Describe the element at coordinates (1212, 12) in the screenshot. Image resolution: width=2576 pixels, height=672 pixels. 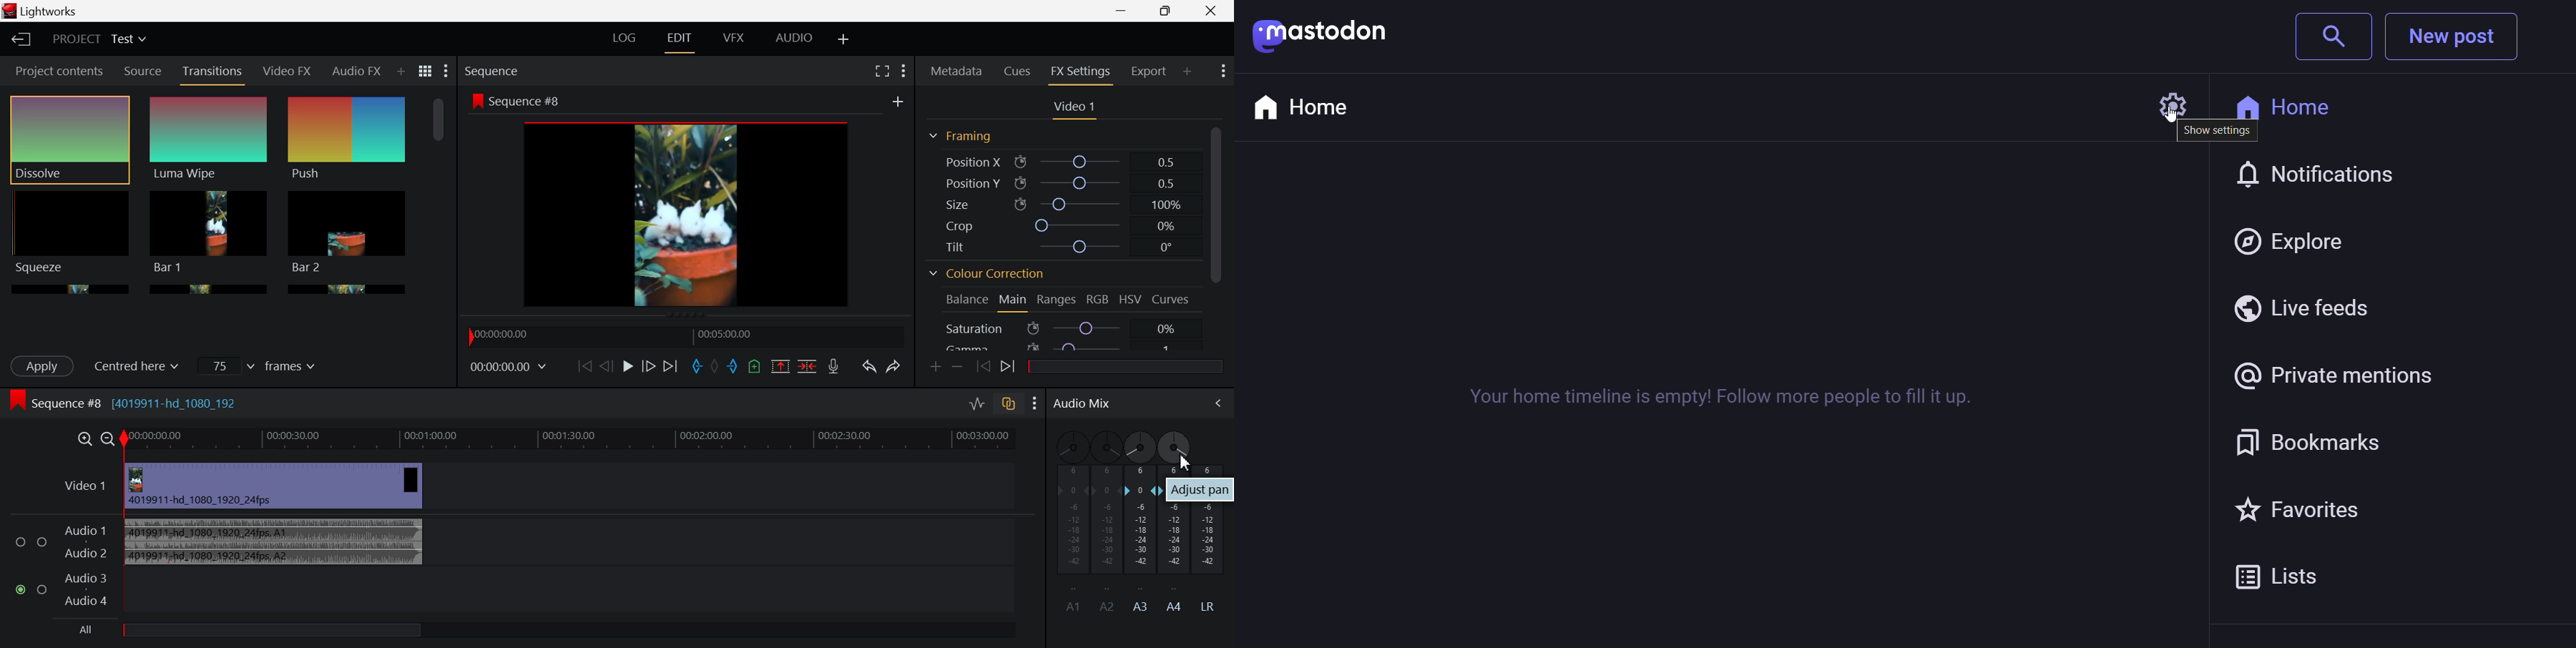
I see `Close` at that location.